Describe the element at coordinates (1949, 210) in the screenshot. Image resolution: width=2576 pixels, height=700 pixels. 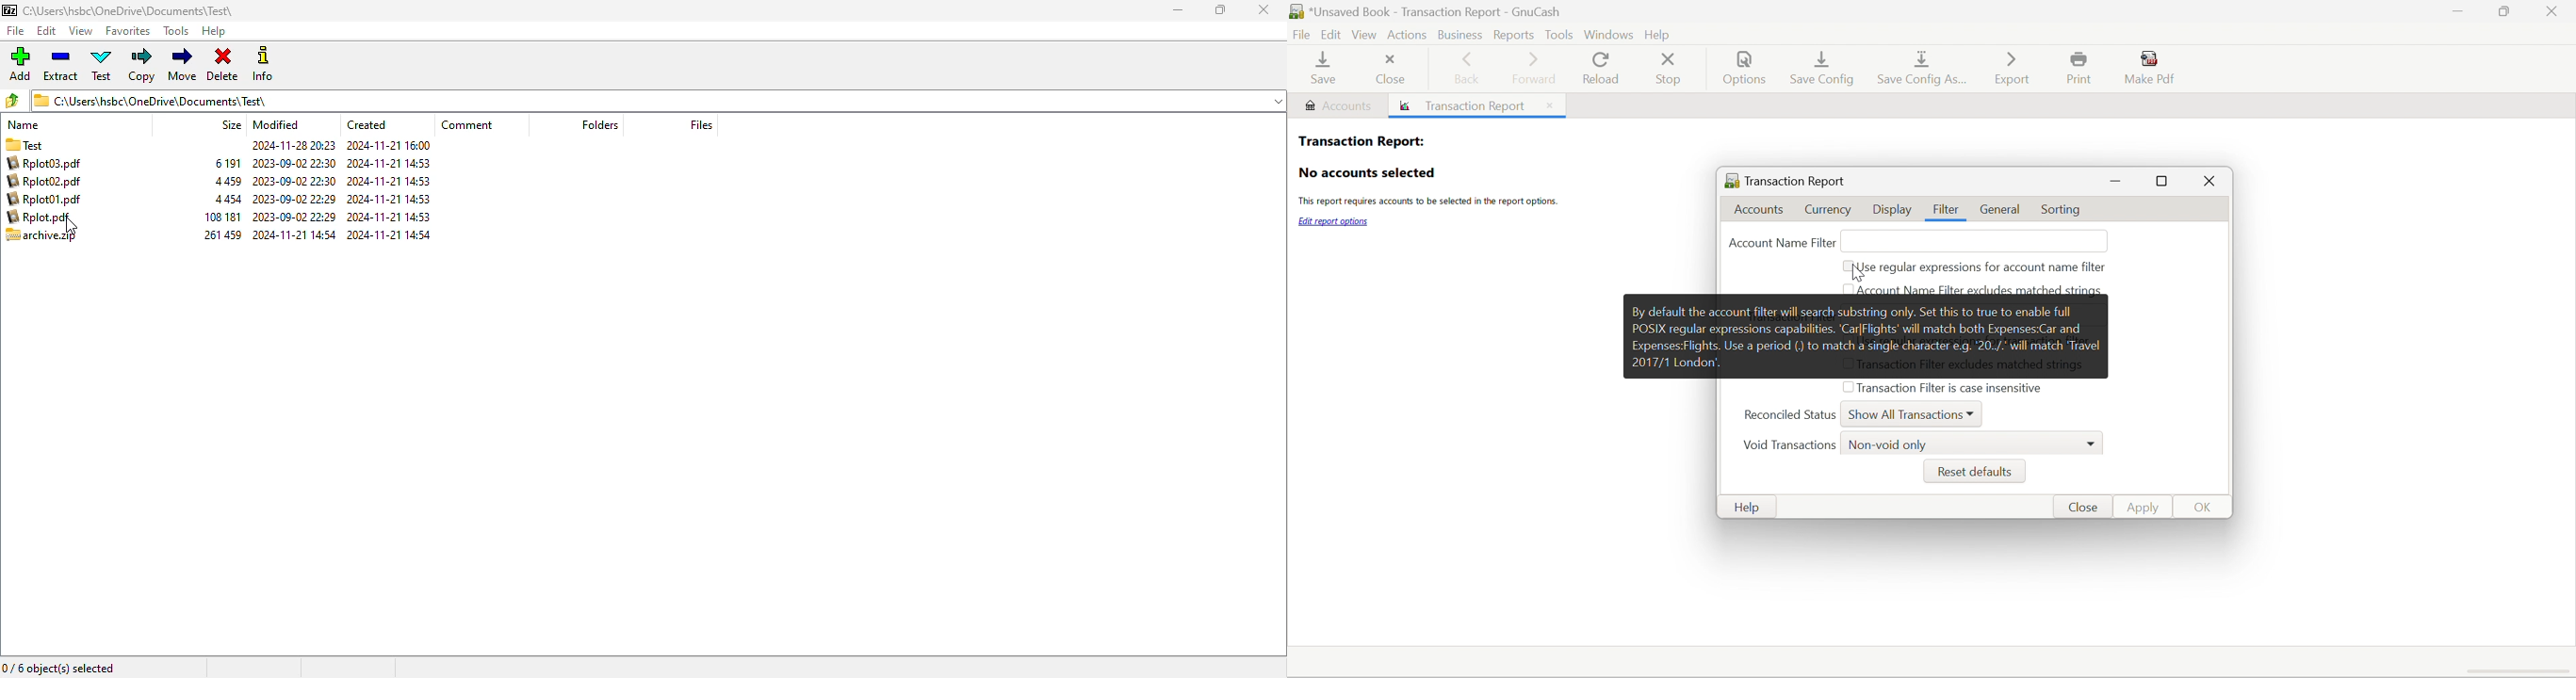
I see `Filter` at that location.